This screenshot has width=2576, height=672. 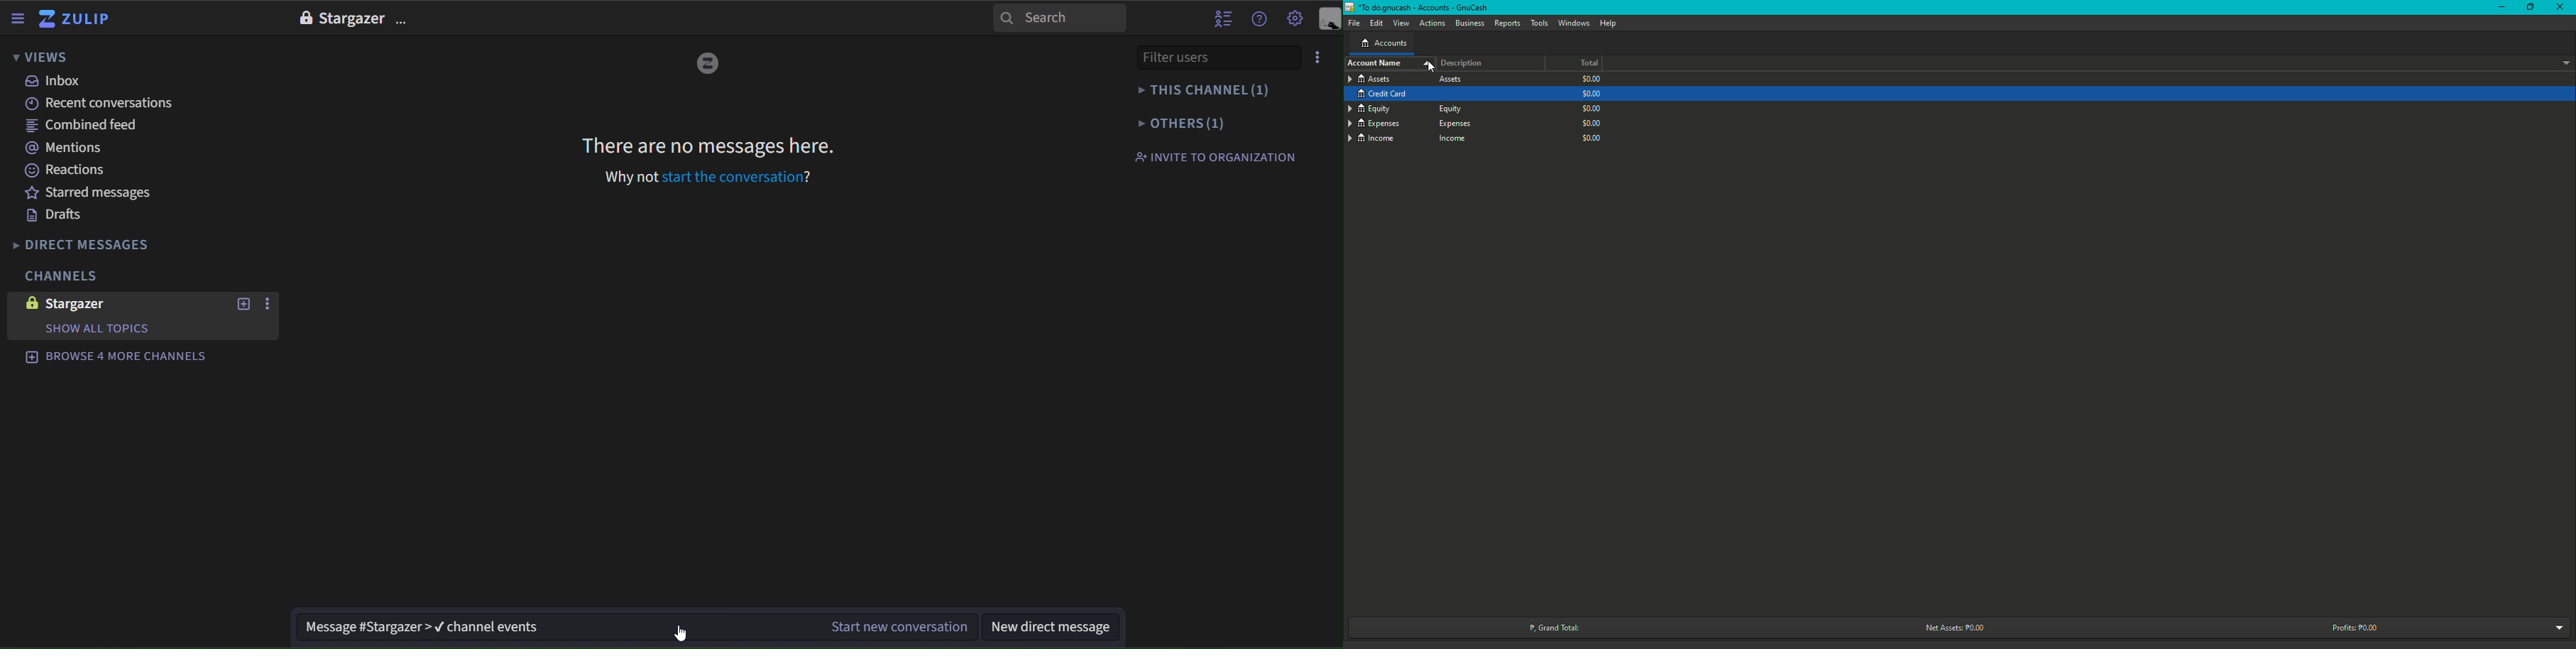 What do you see at coordinates (1425, 69) in the screenshot?
I see `cursor` at bounding box center [1425, 69].